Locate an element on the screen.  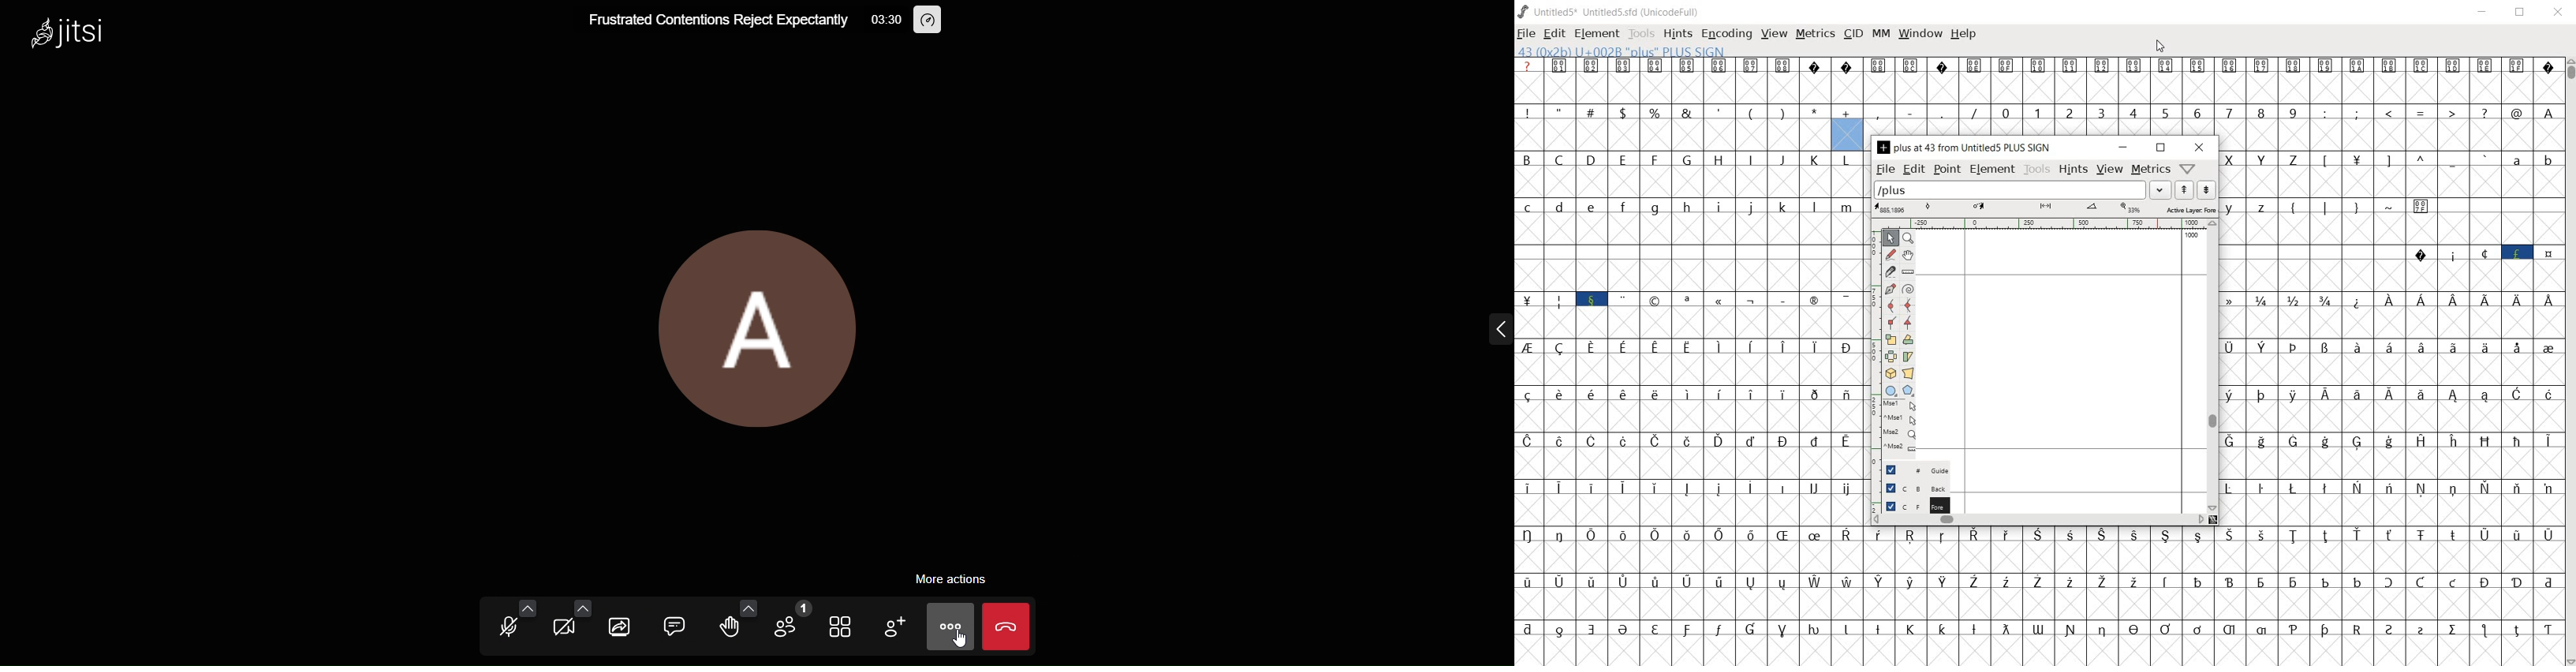
mathematical fraction is located at coordinates (2282, 315).